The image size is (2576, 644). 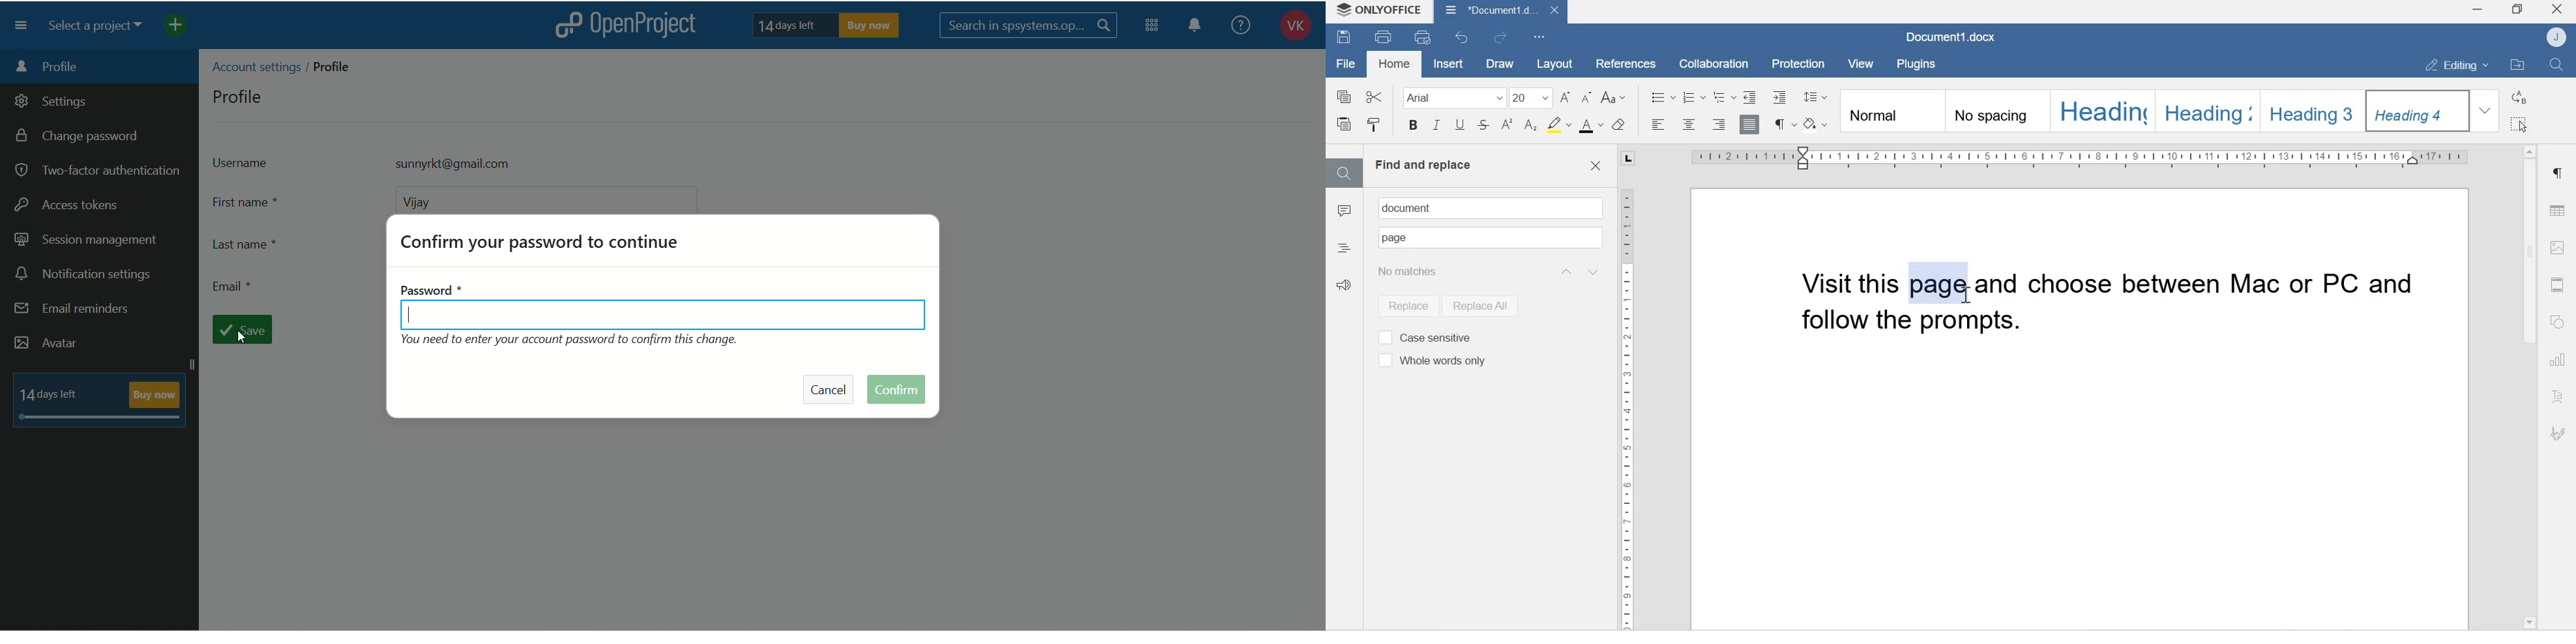 I want to click on Collaboration, so click(x=1709, y=63).